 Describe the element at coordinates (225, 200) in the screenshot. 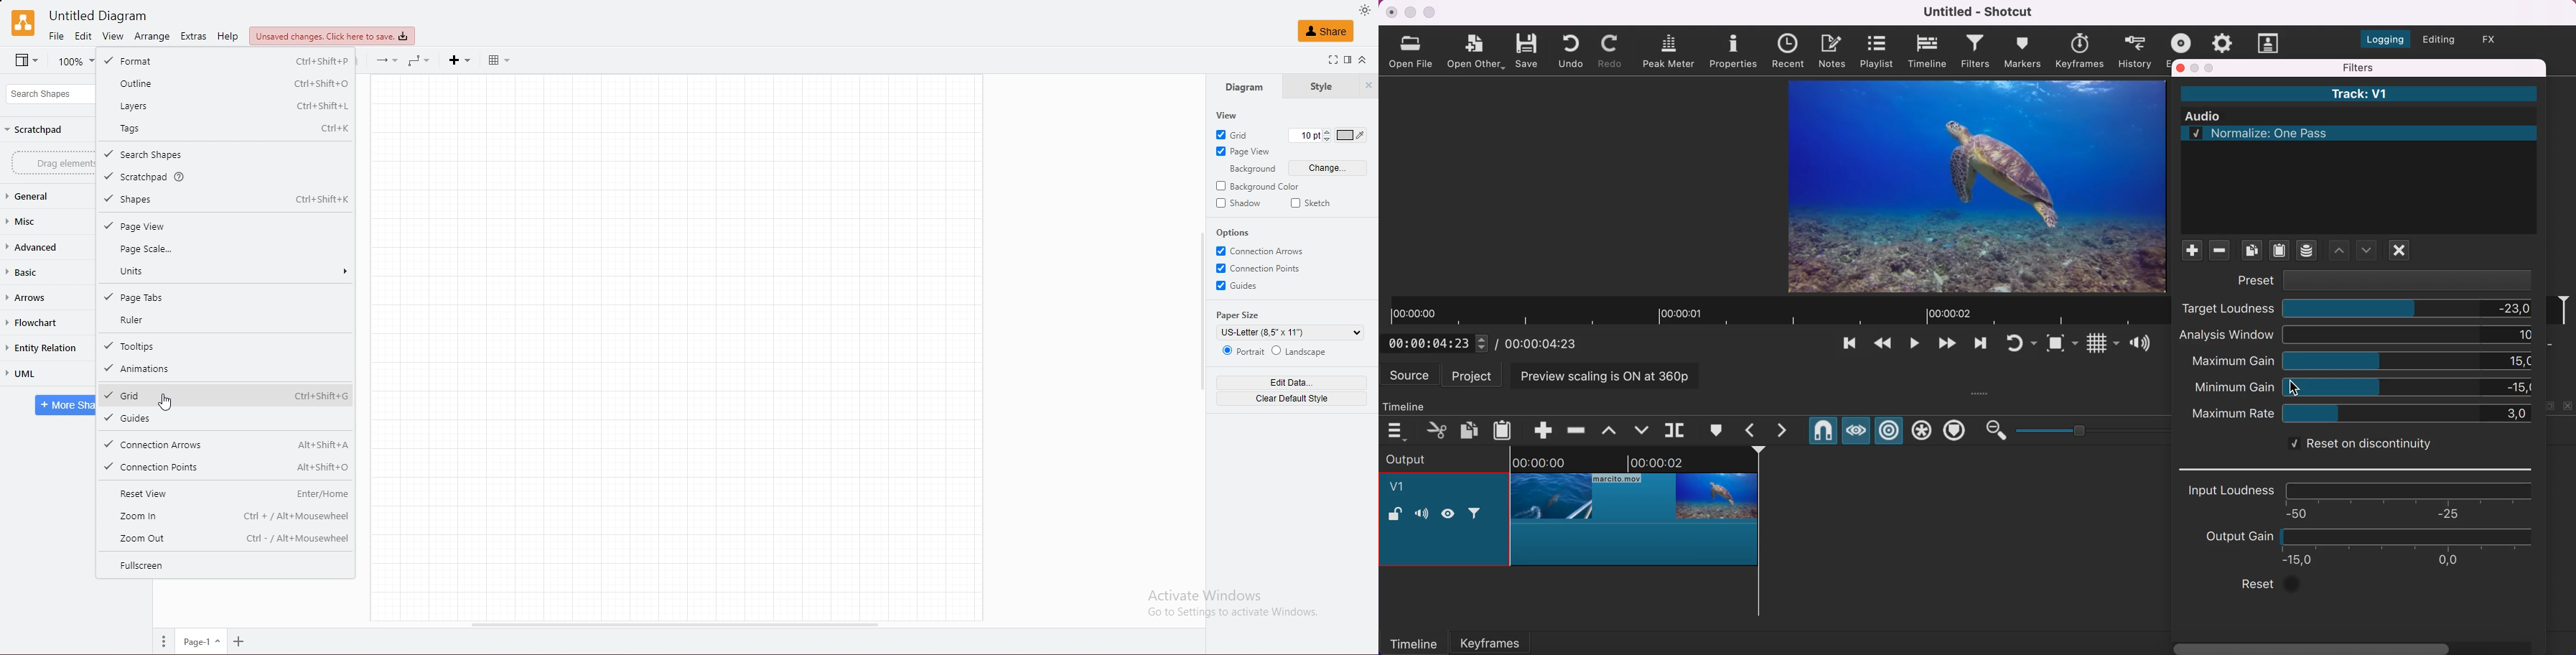

I see `shapes                 Ctrl+Shift+K` at that location.